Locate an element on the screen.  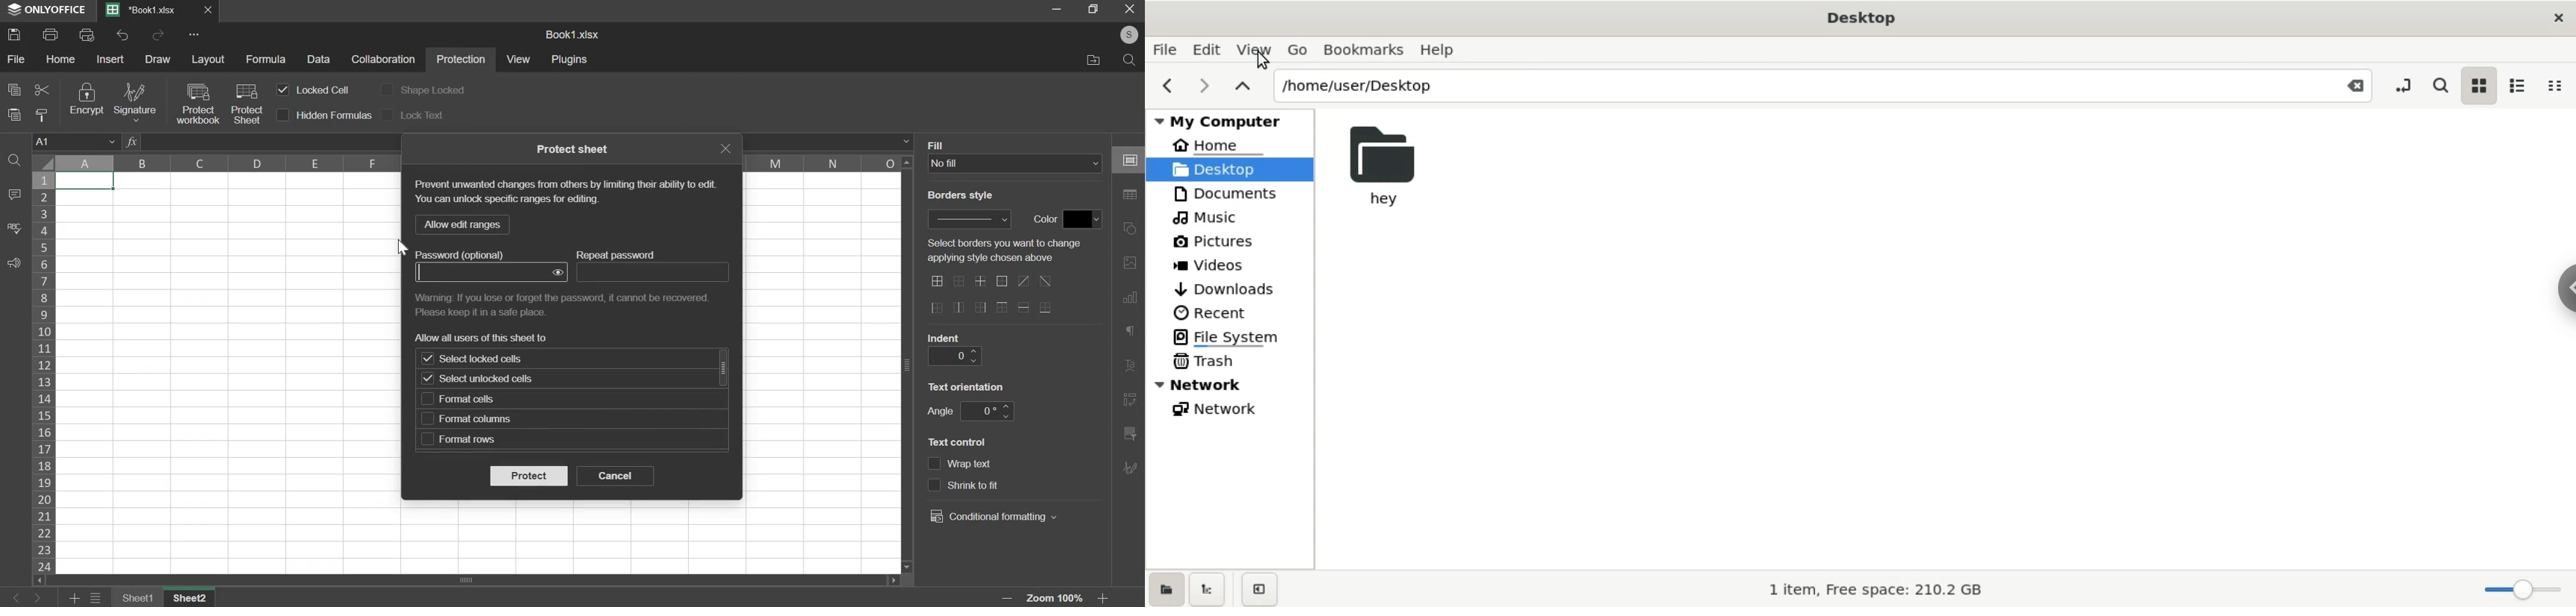
layout is located at coordinates (209, 59).